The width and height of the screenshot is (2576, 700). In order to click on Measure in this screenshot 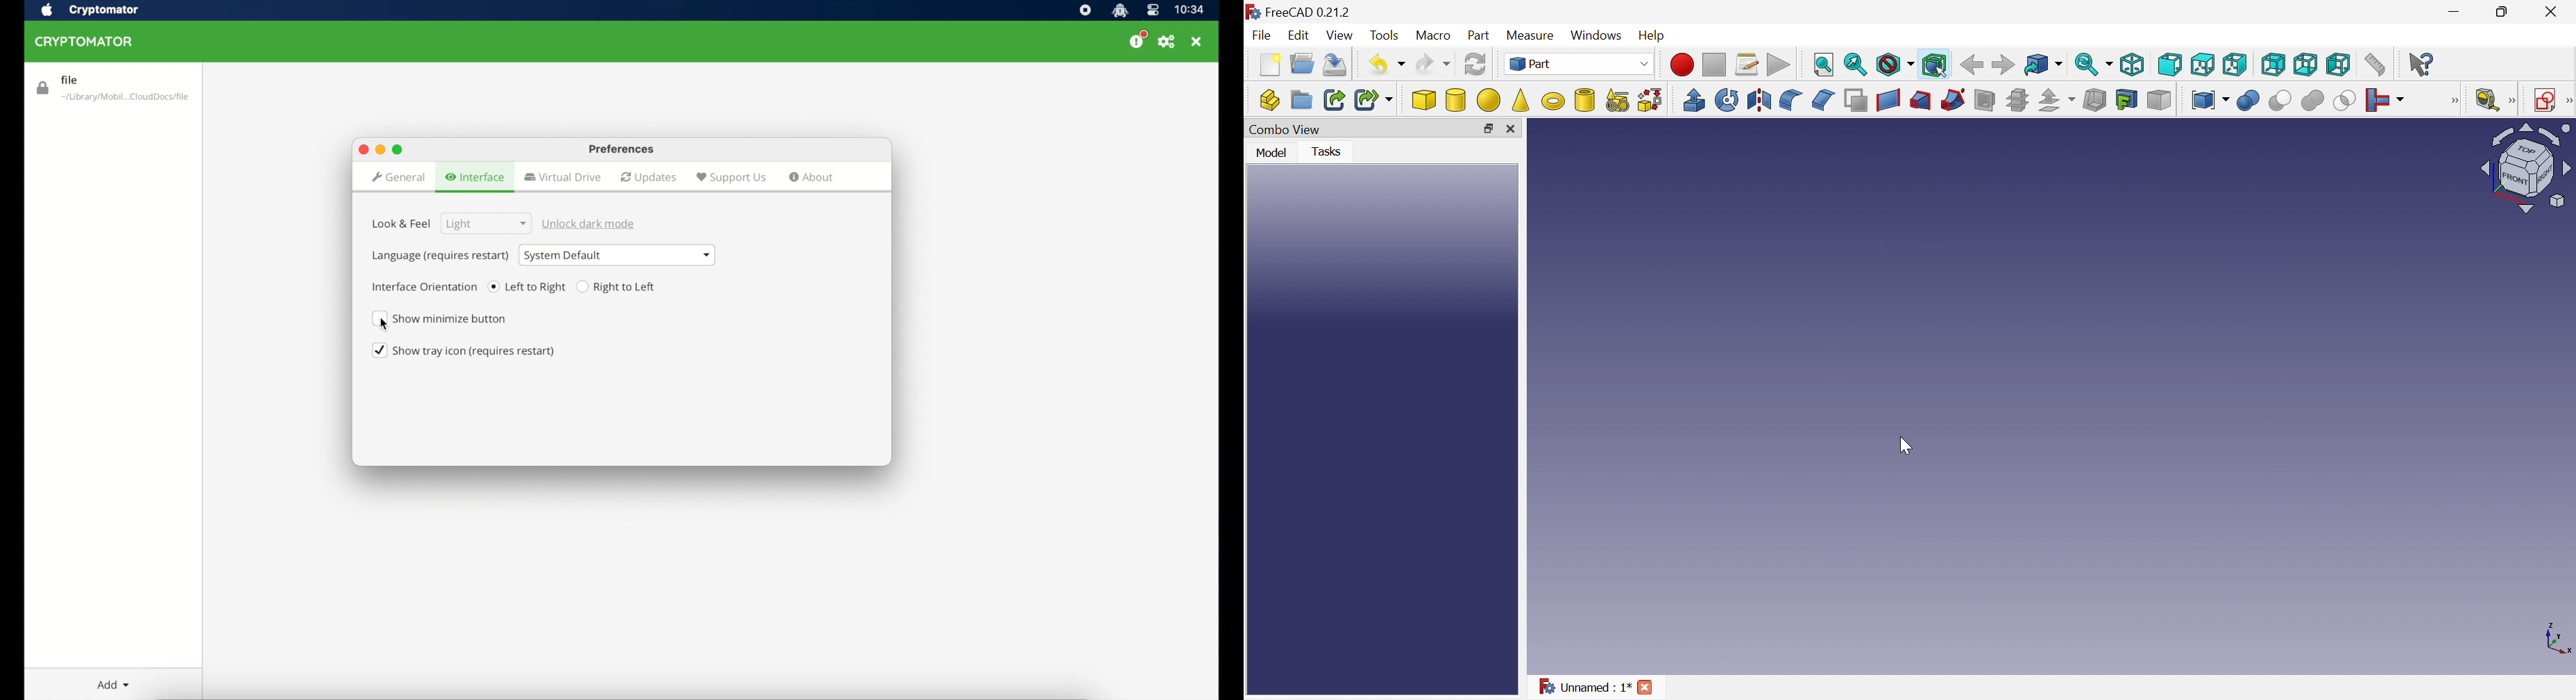, I will do `click(1533, 35)`.